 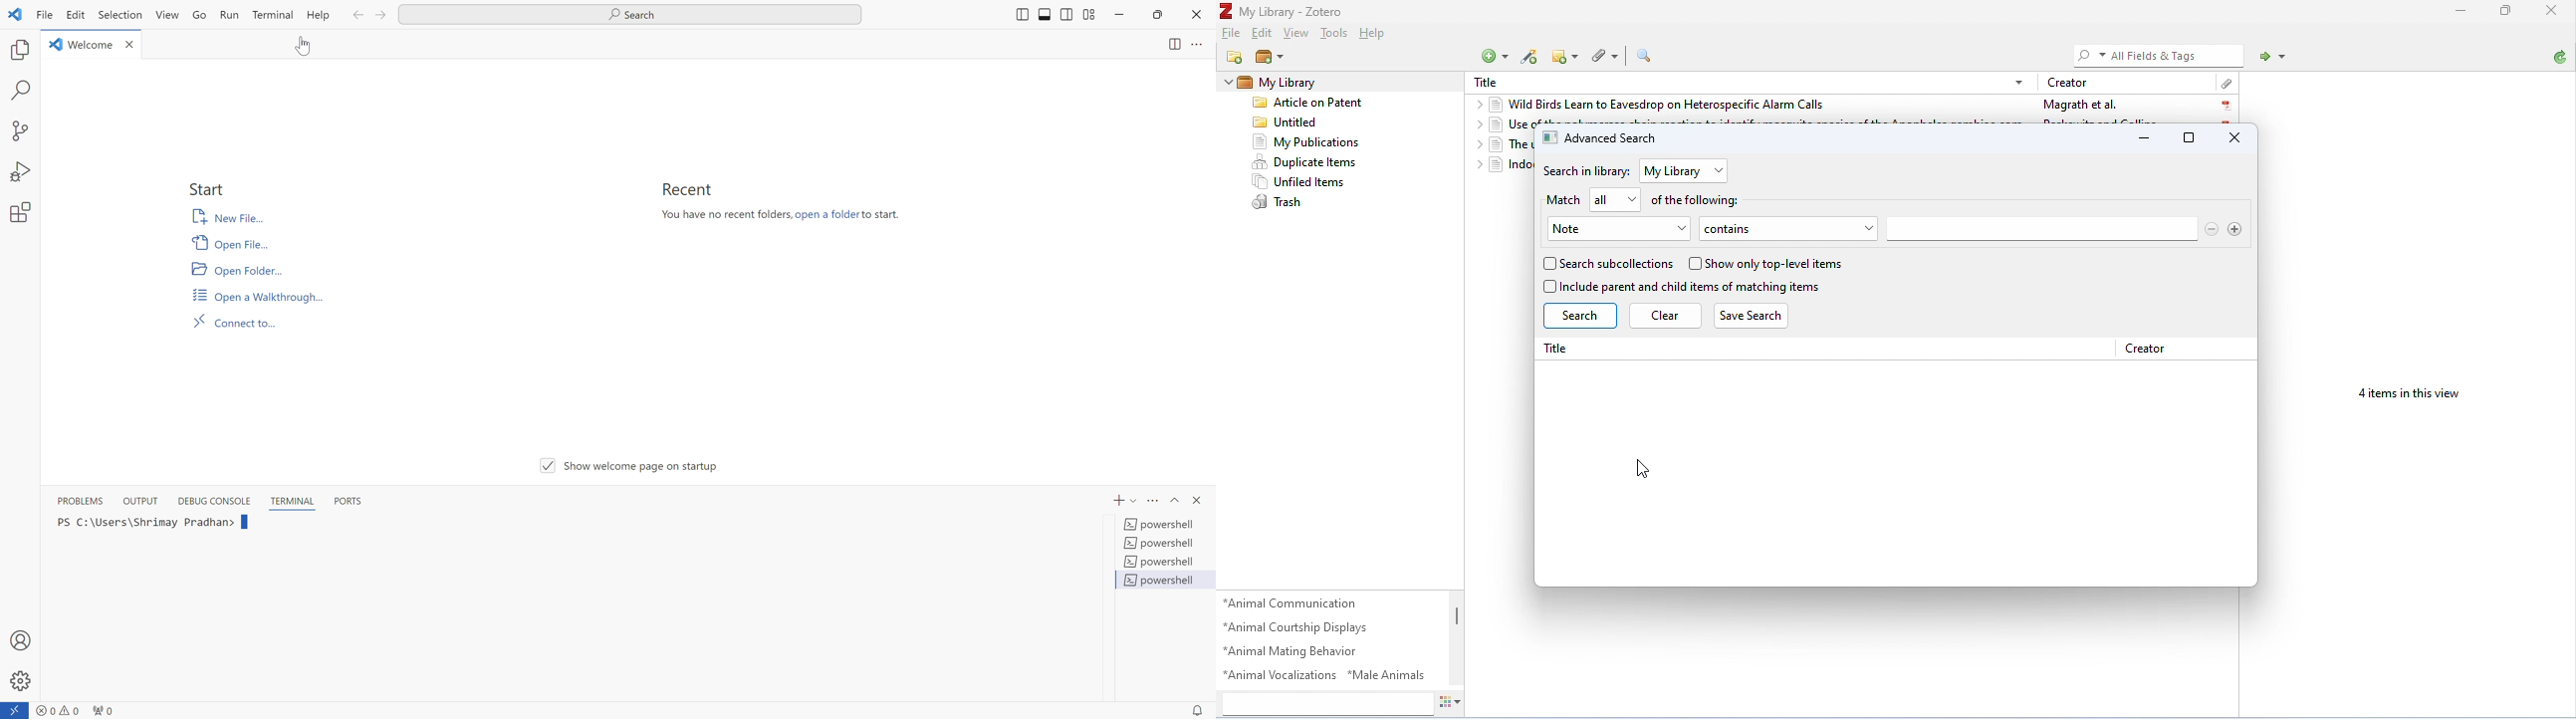 What do you see at coordinates (1284, 84) in the screenshot?
I see `my library` at bounding box center [1284, 84].